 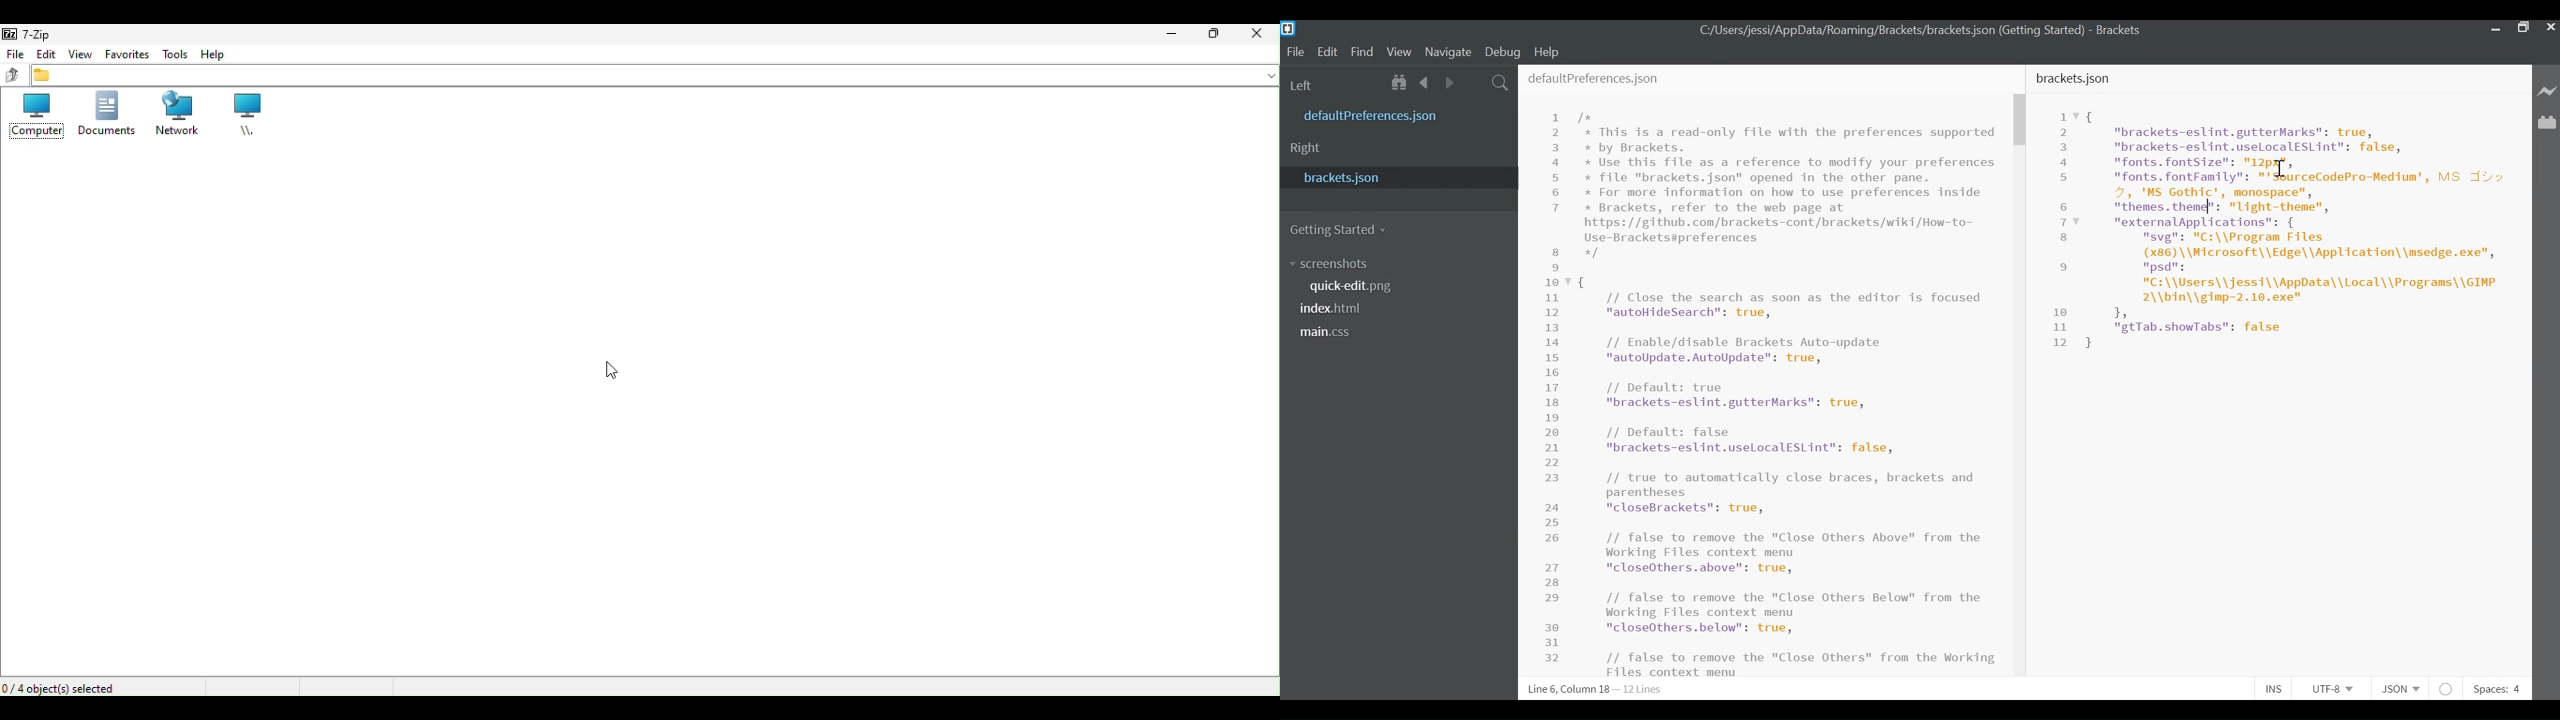 What do you see at coordinates (32, 116) in the screenshot?
I see `Computer` at bounding box center [32, 116].